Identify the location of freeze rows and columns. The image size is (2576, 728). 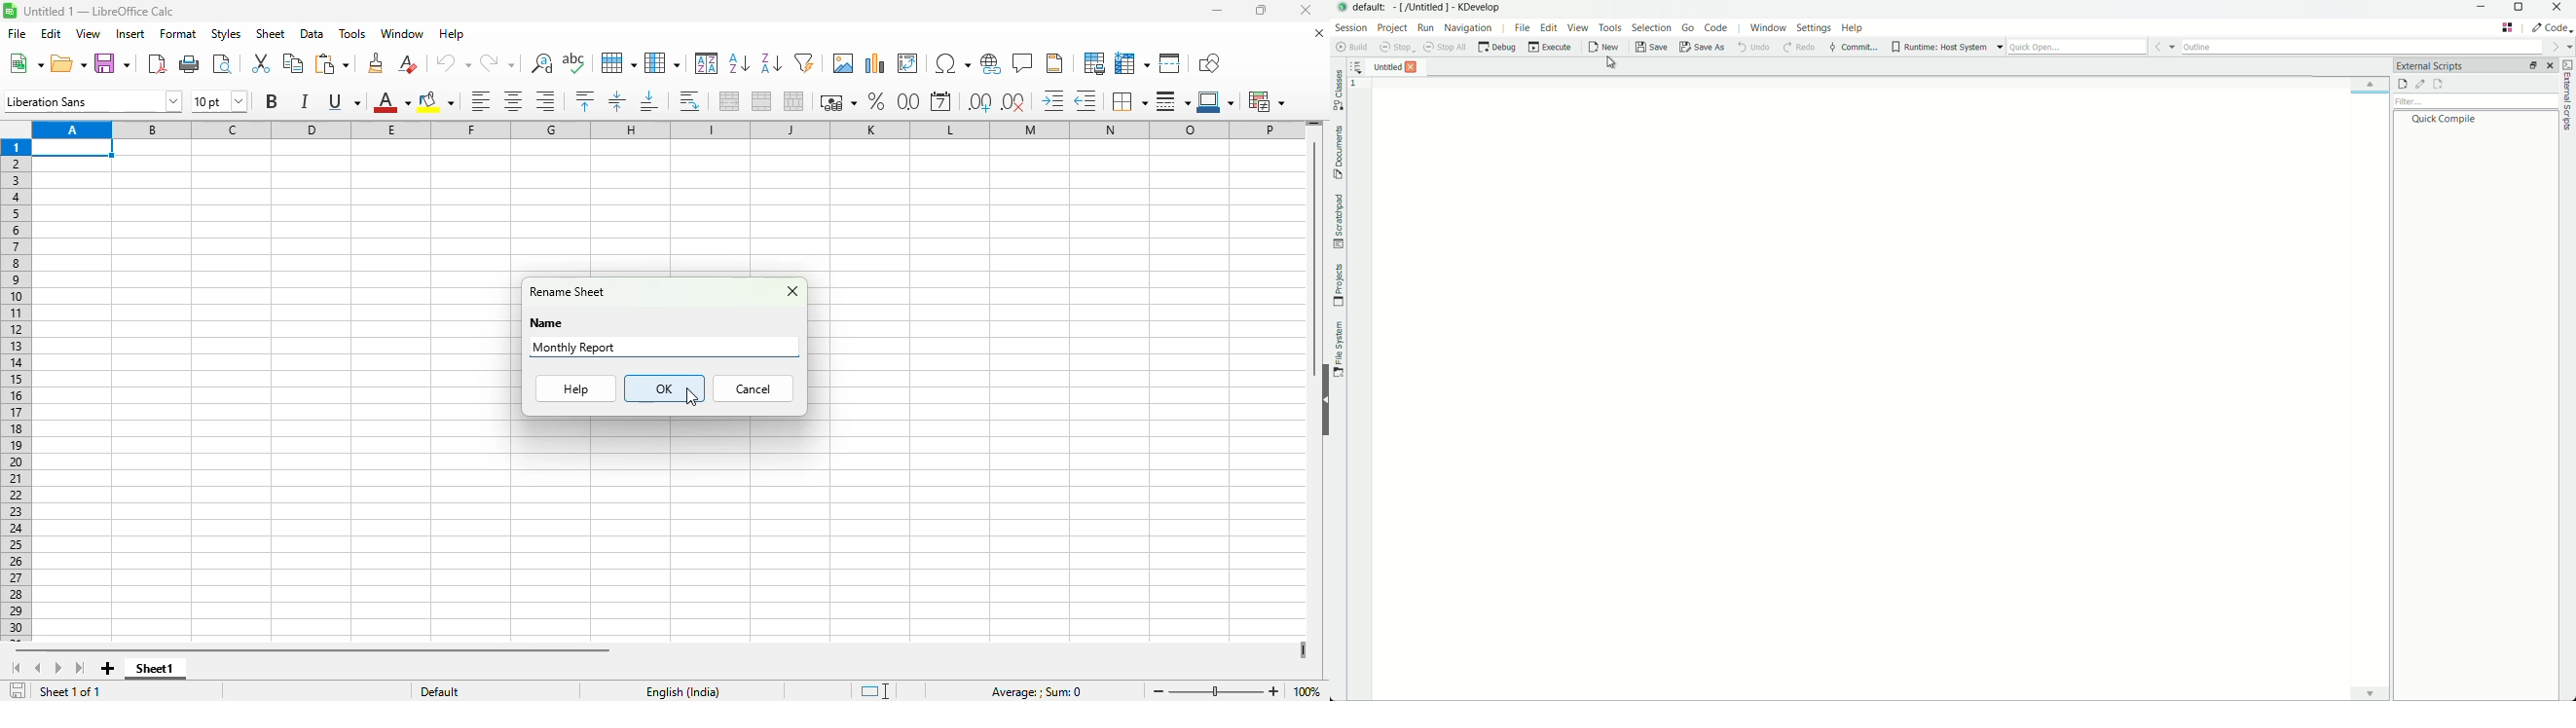
(1132, 62).